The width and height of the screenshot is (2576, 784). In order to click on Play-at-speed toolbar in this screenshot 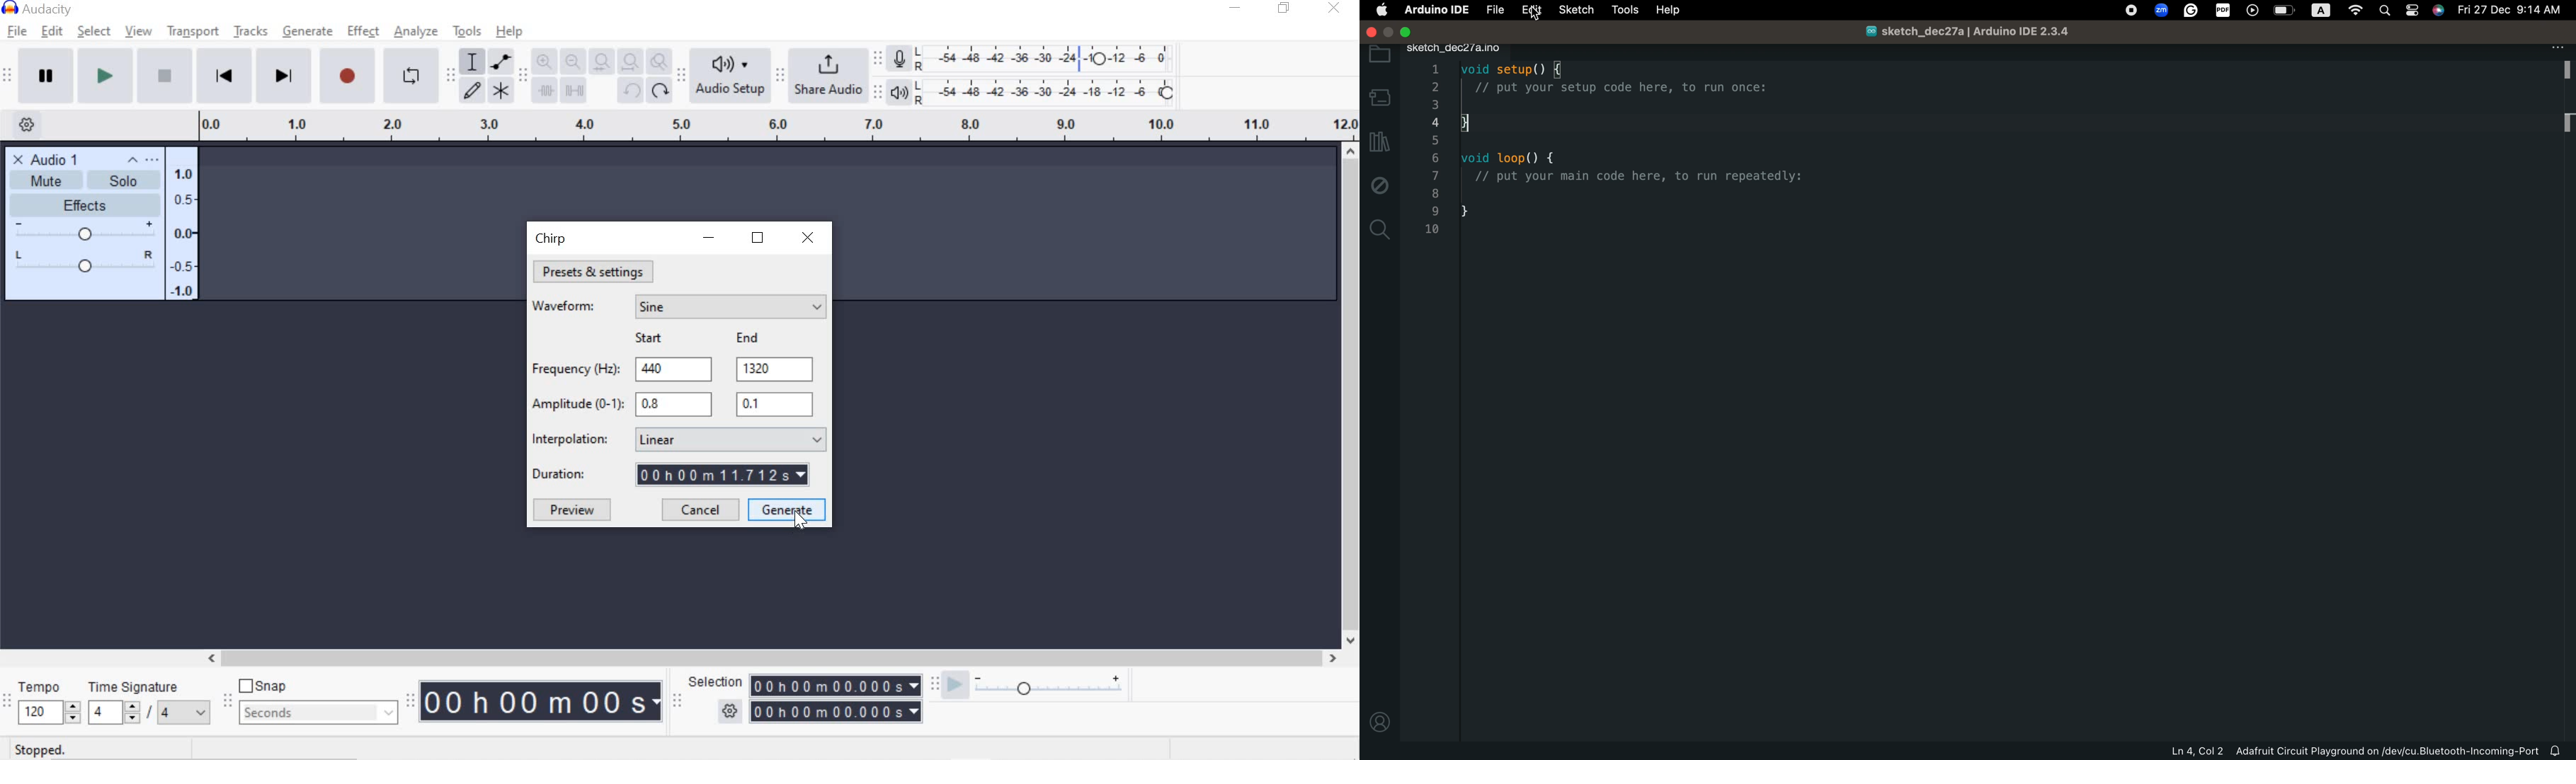, I will do `click(938, 686)`.